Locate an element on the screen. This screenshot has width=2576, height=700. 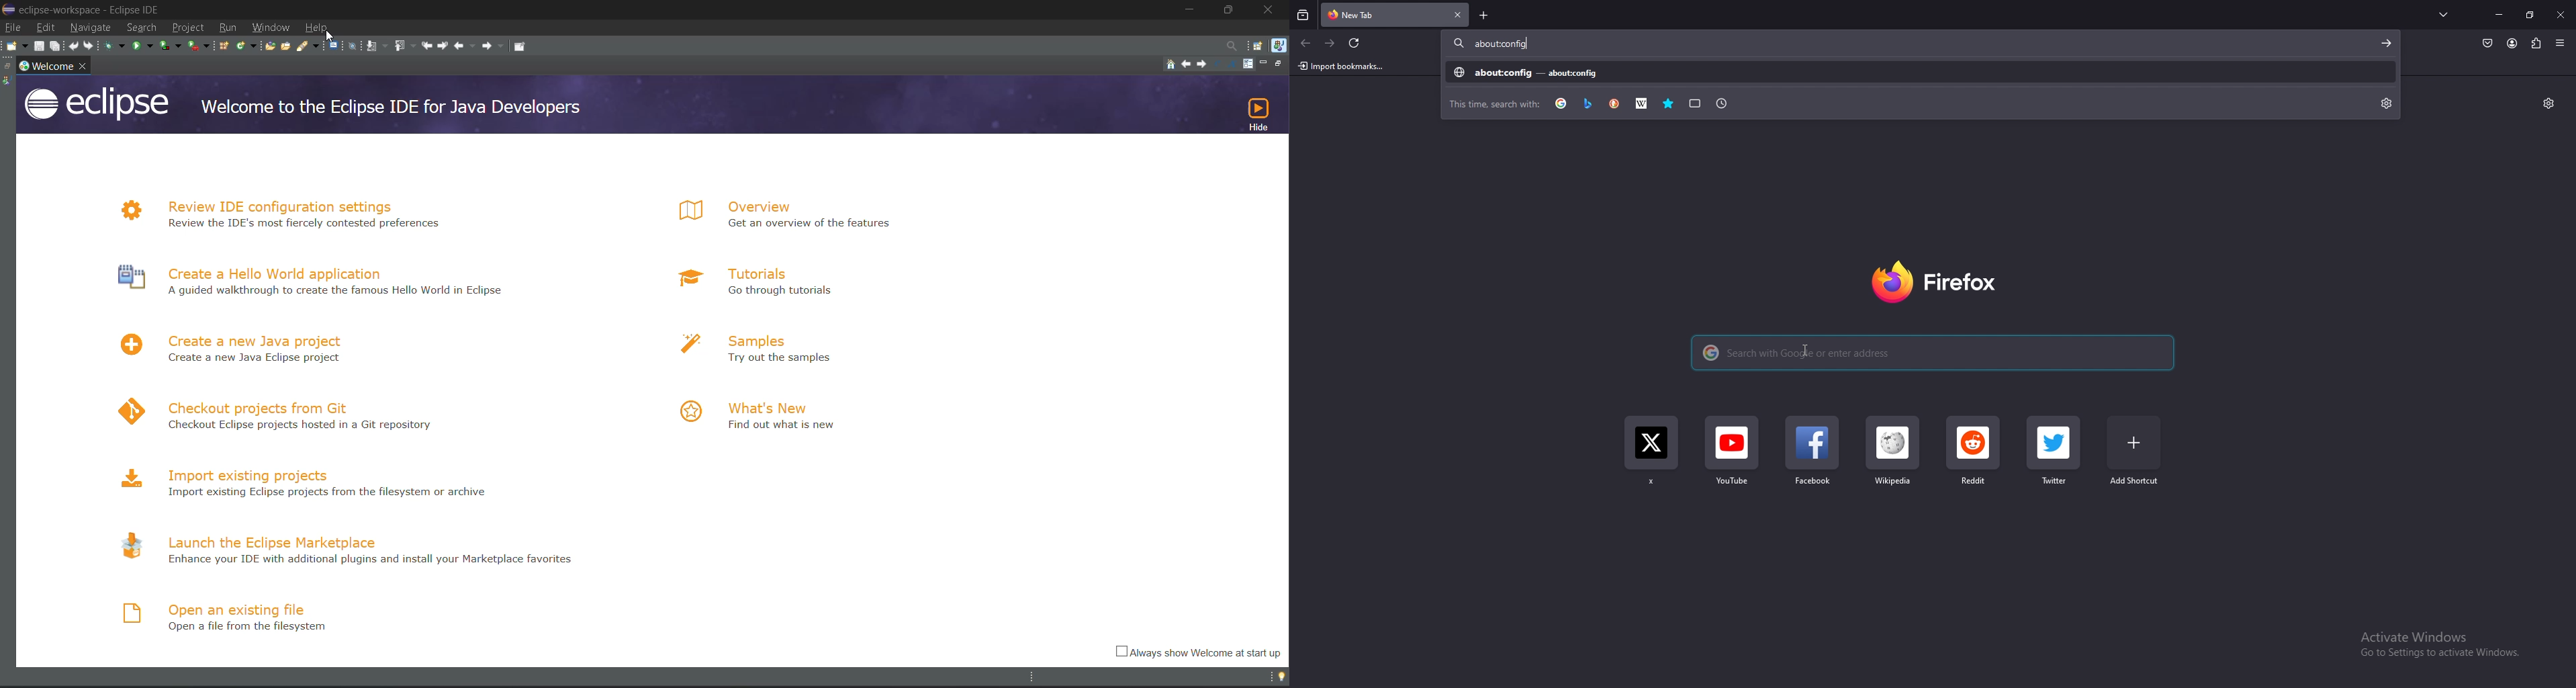
close tab is located at coordinates (1457, 14).